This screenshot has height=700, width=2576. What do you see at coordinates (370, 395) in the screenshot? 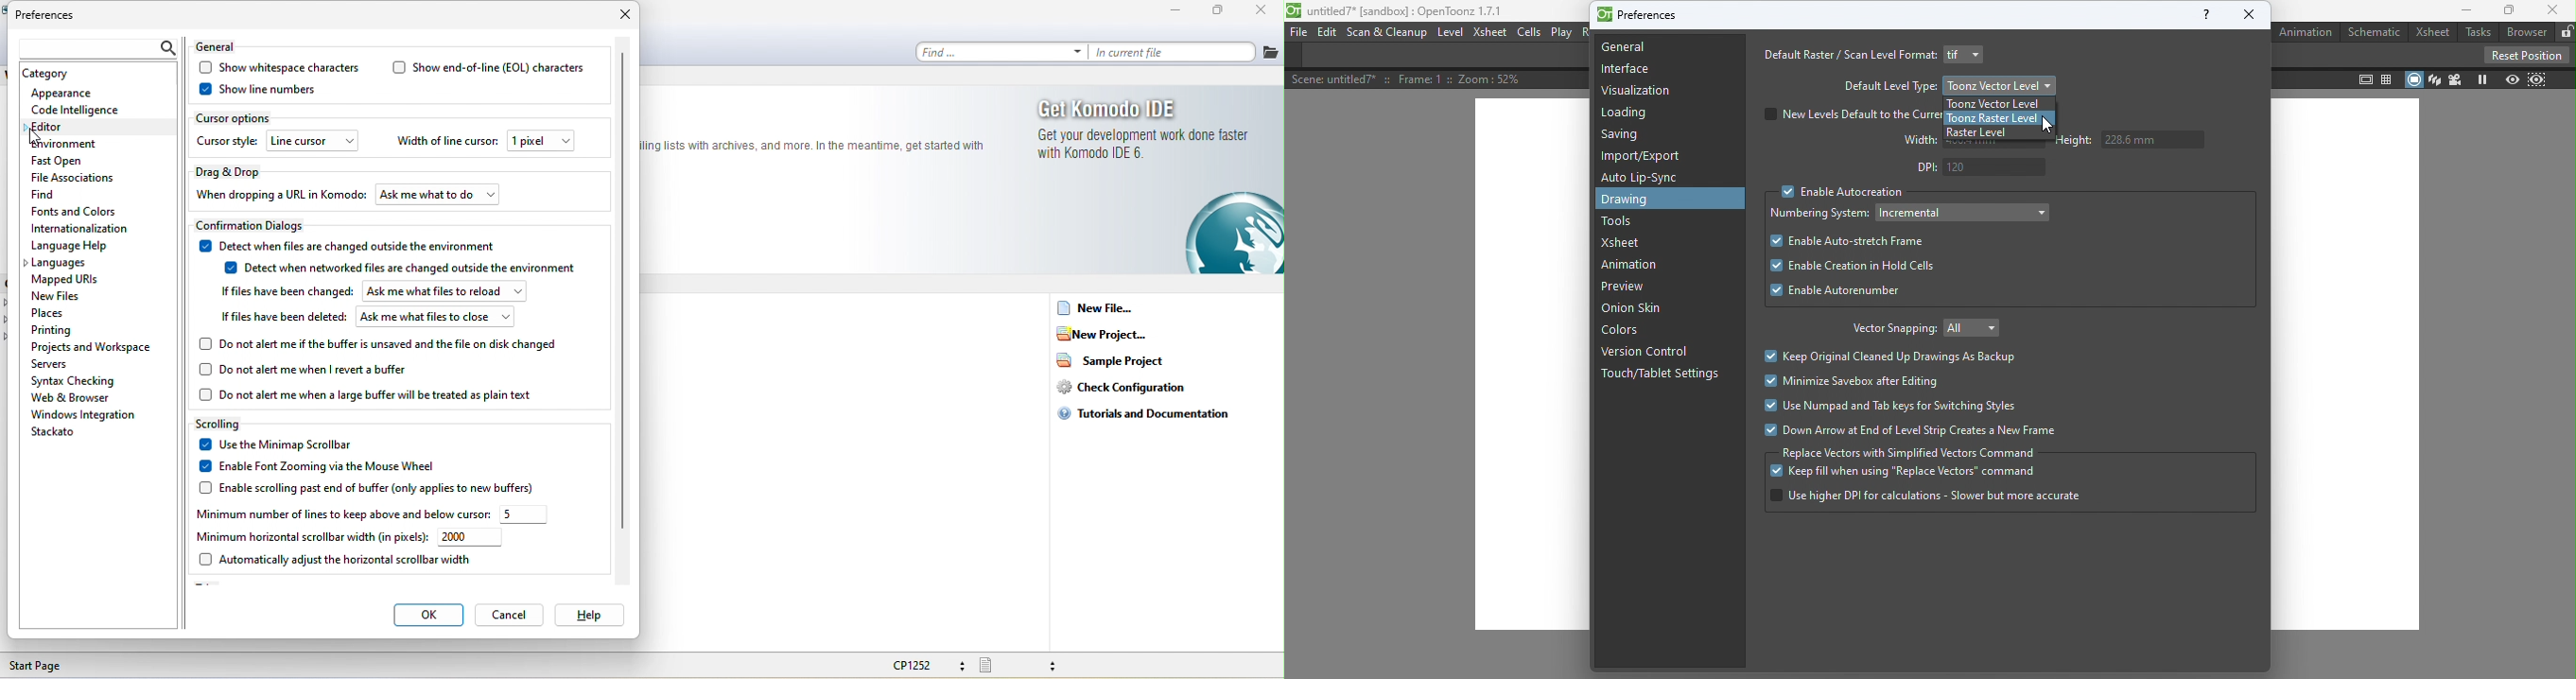
I see `do not alert me when a large buffer will be treated as plain text` at bounding box center [370, 395].